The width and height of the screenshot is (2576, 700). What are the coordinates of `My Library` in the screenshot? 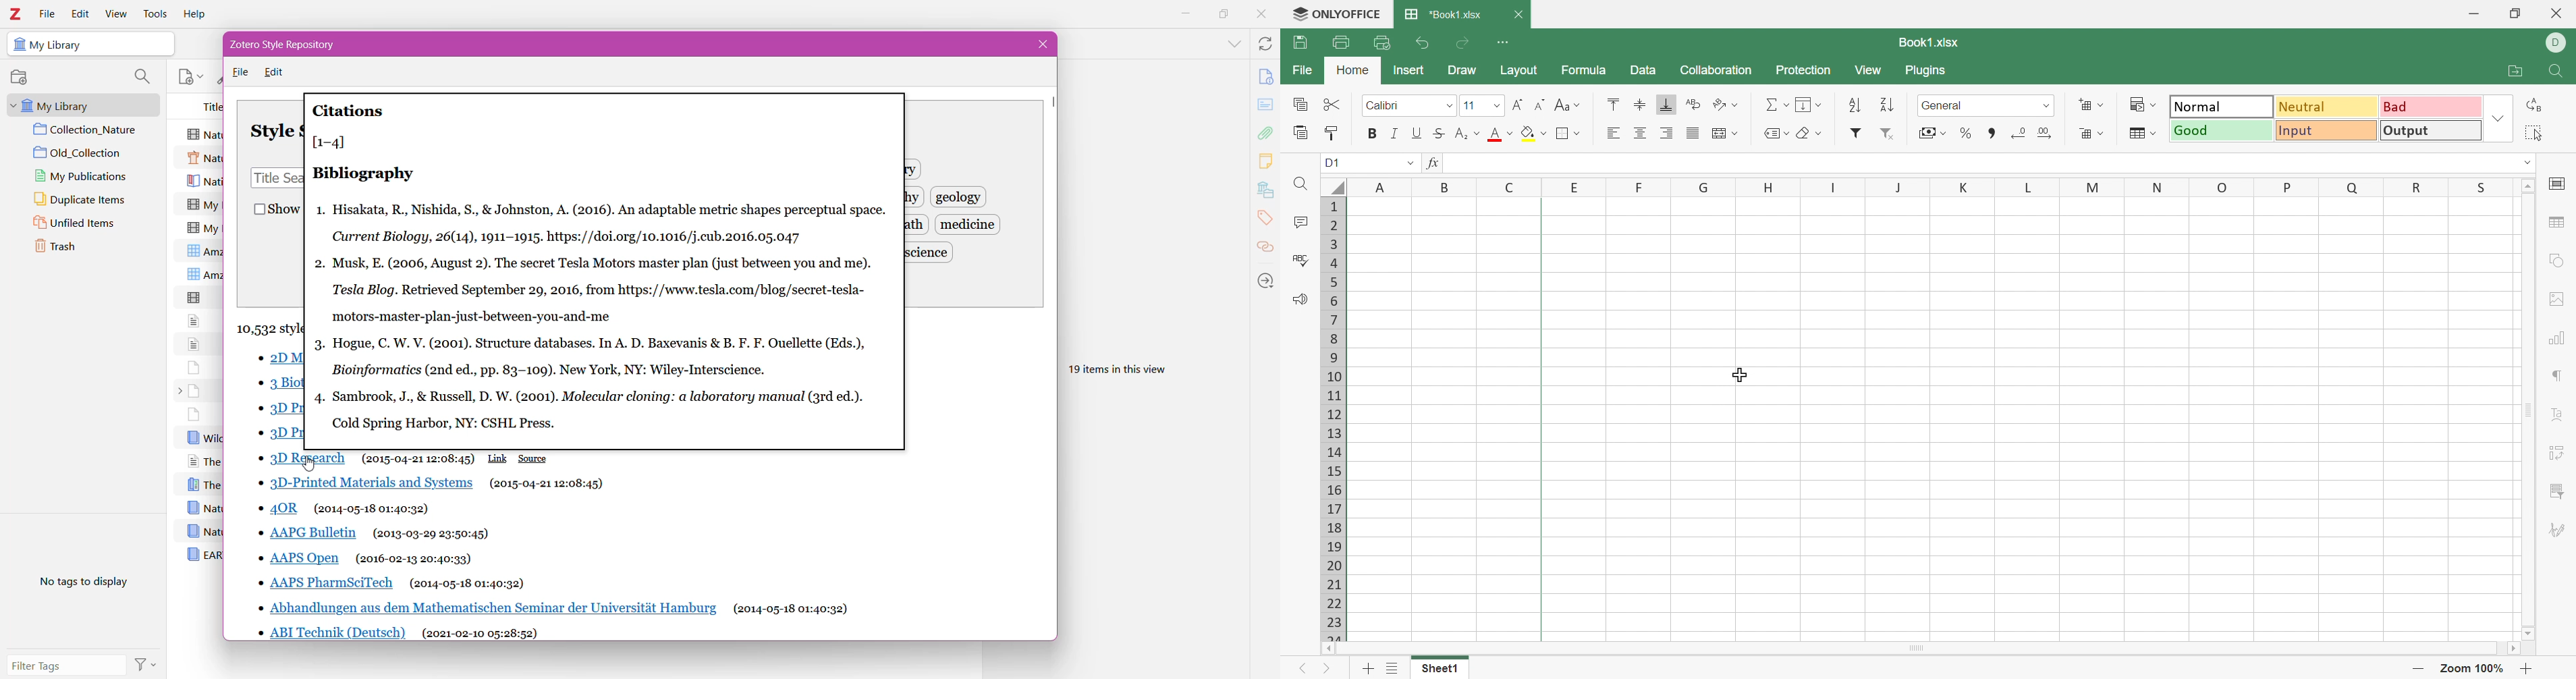 It's located at (60, 45).